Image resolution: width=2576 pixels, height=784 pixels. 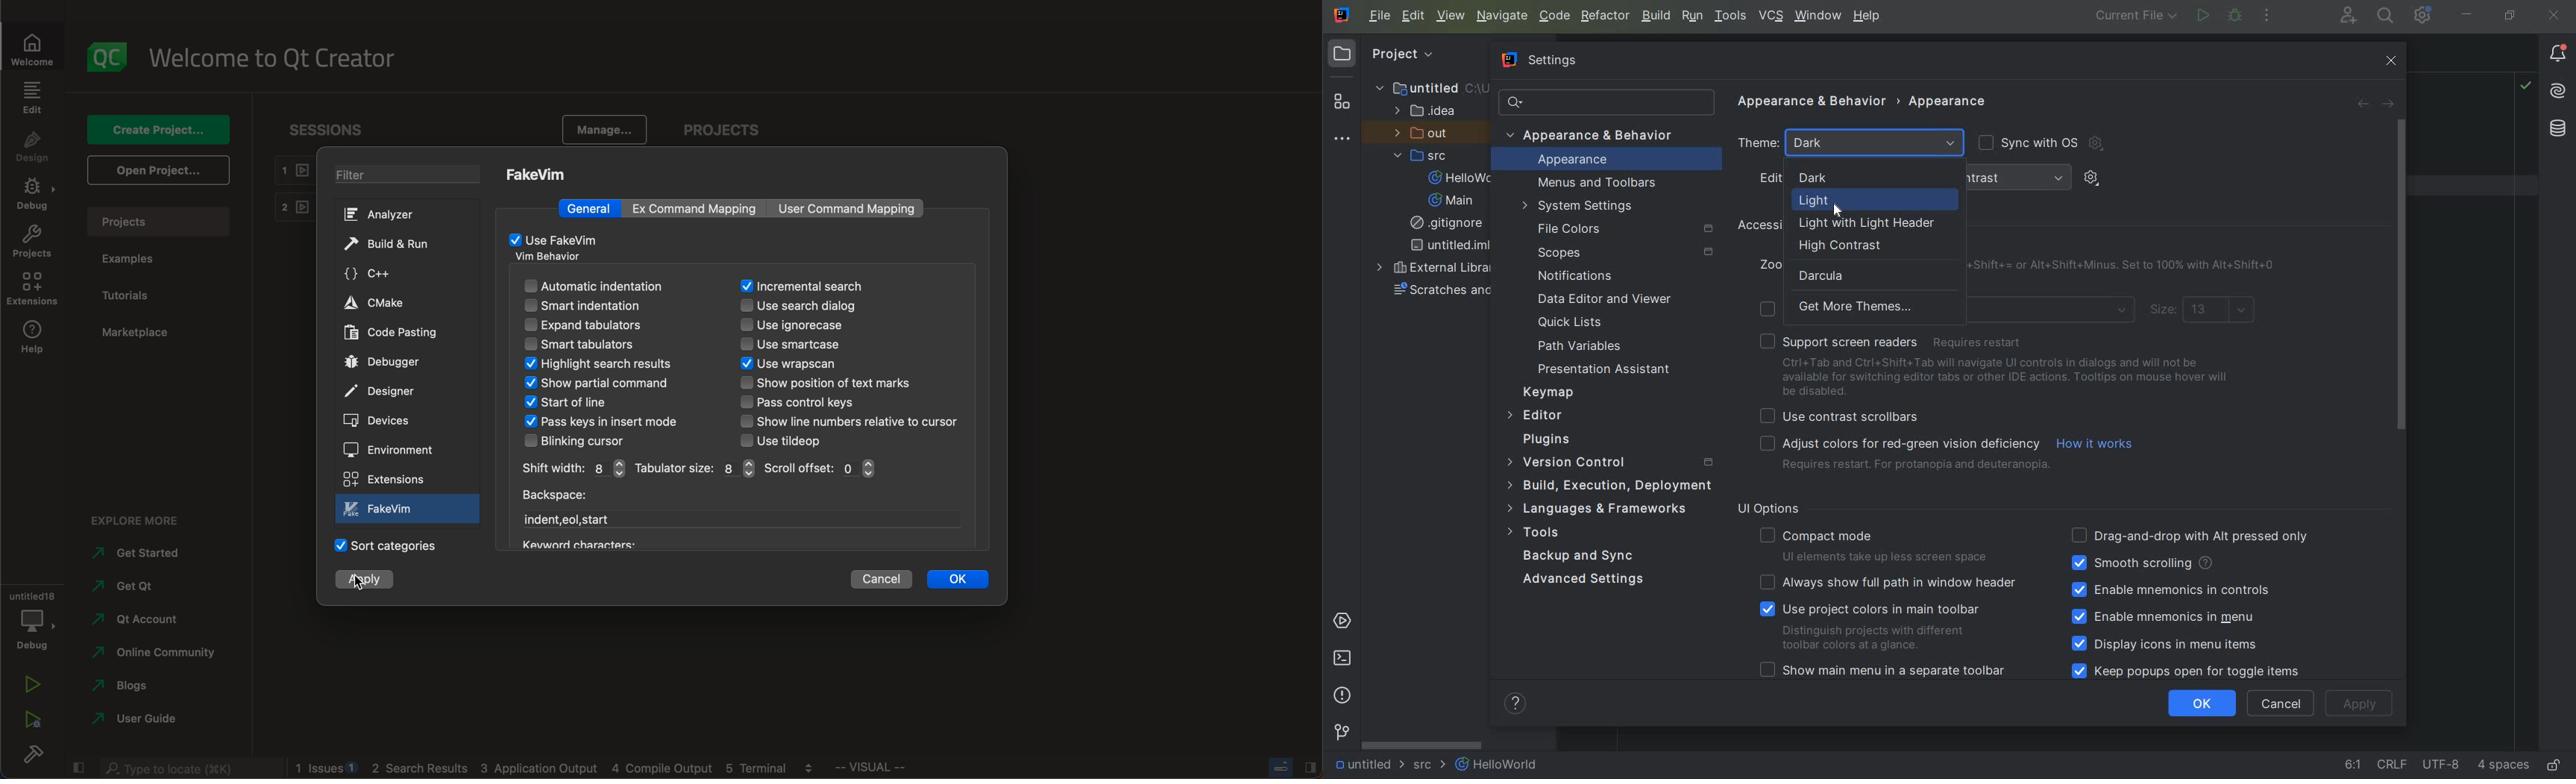 What do you see at coordinates (1537, 416) in the screenshot?
I see `EDITOR` at bounding box center [1537, 416].